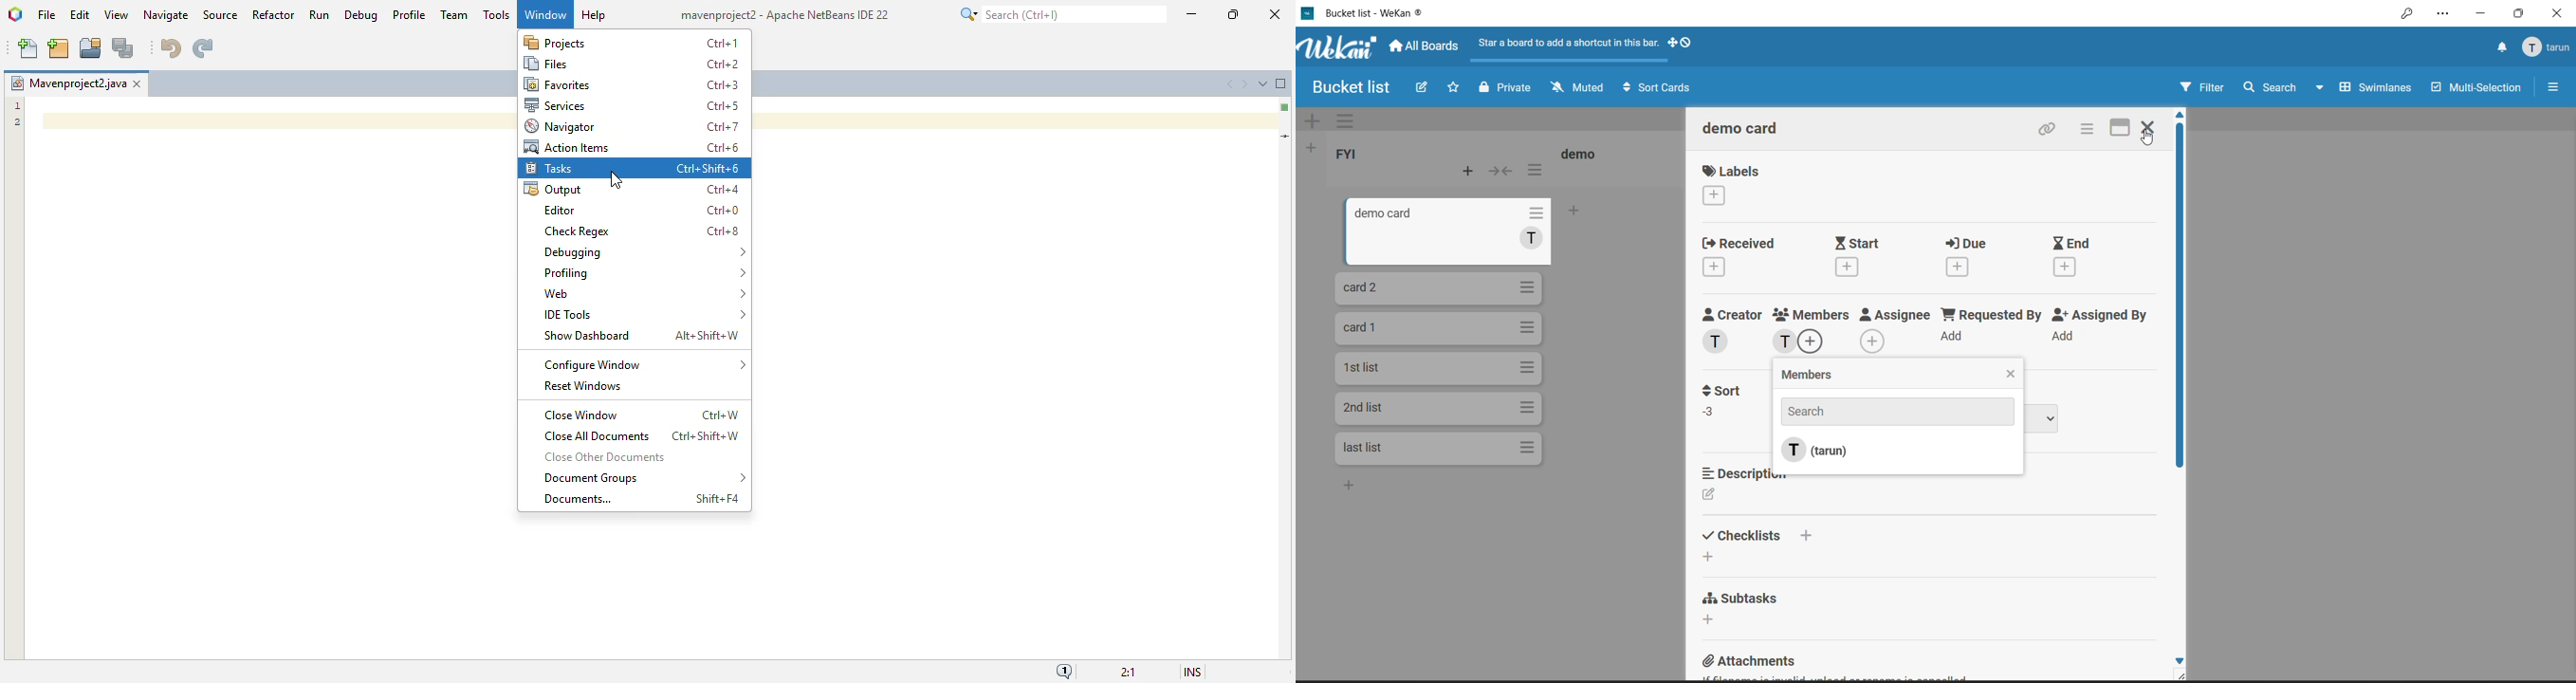 The height and width of the screenshot is (700, 2576). Describe the element at coordinates (1352, 121) in the screenshot. I see `swimlane actions` at that location.